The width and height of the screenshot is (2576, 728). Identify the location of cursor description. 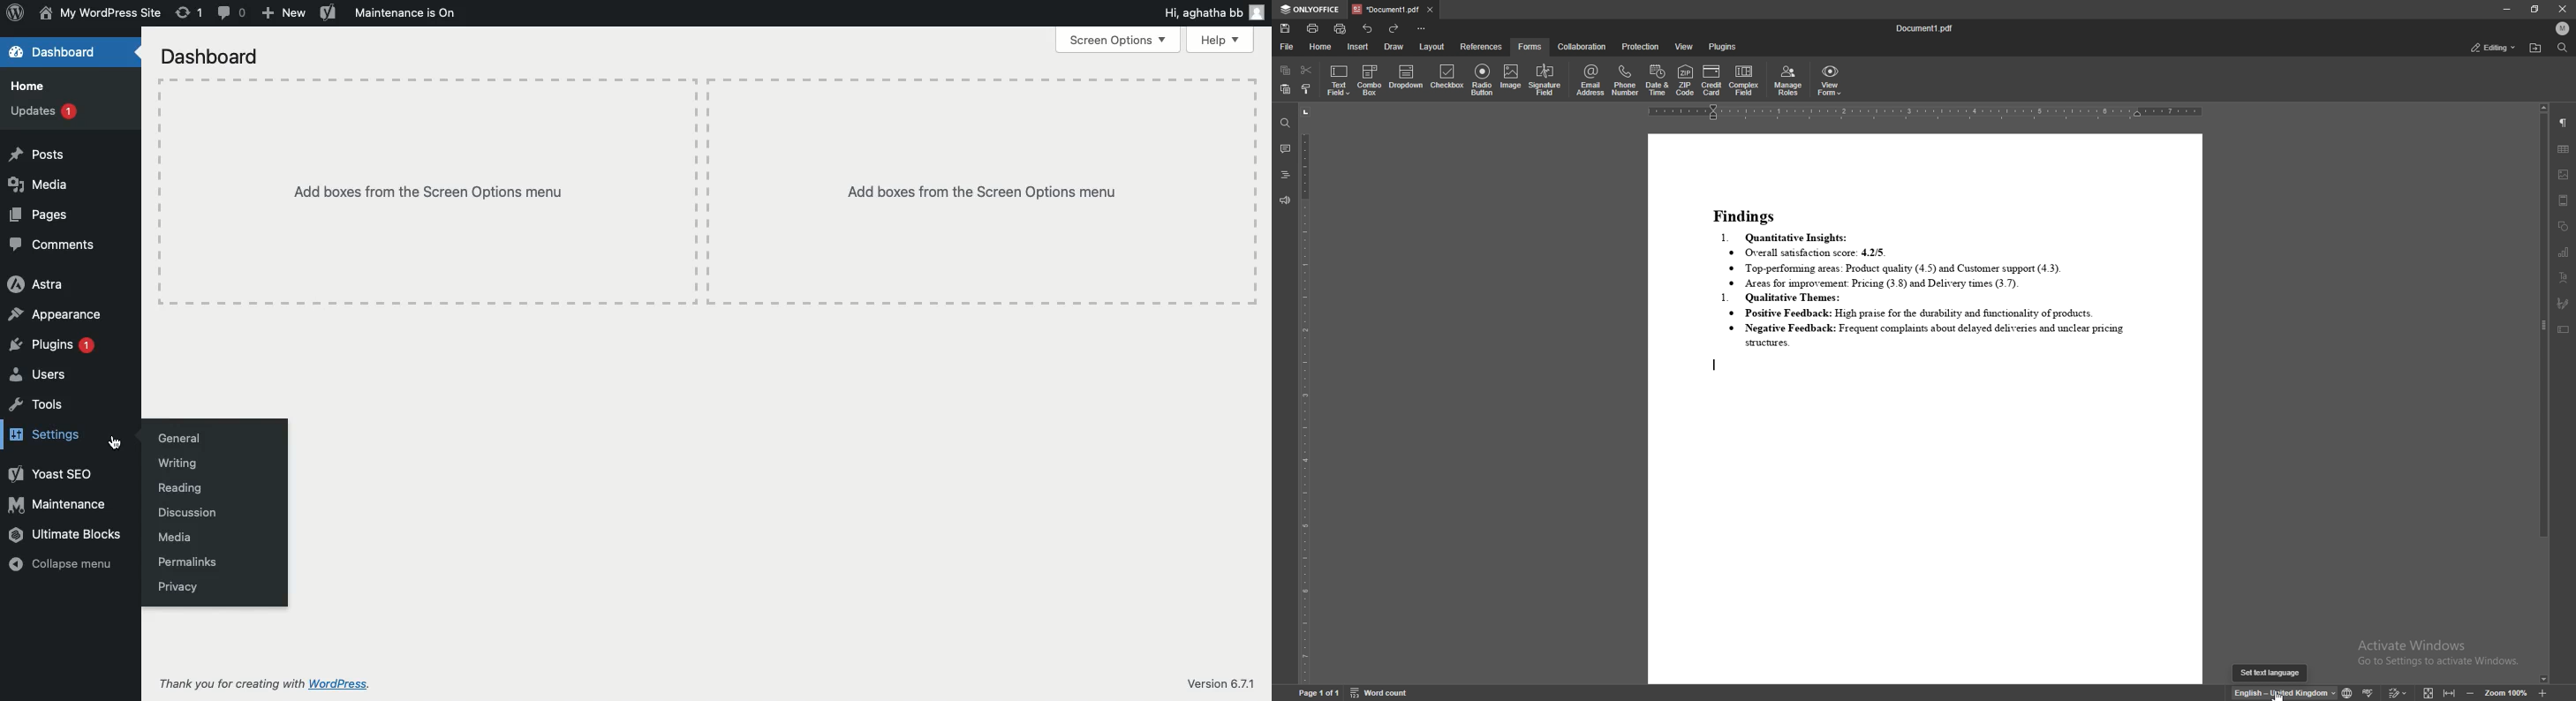
(2271, 673).